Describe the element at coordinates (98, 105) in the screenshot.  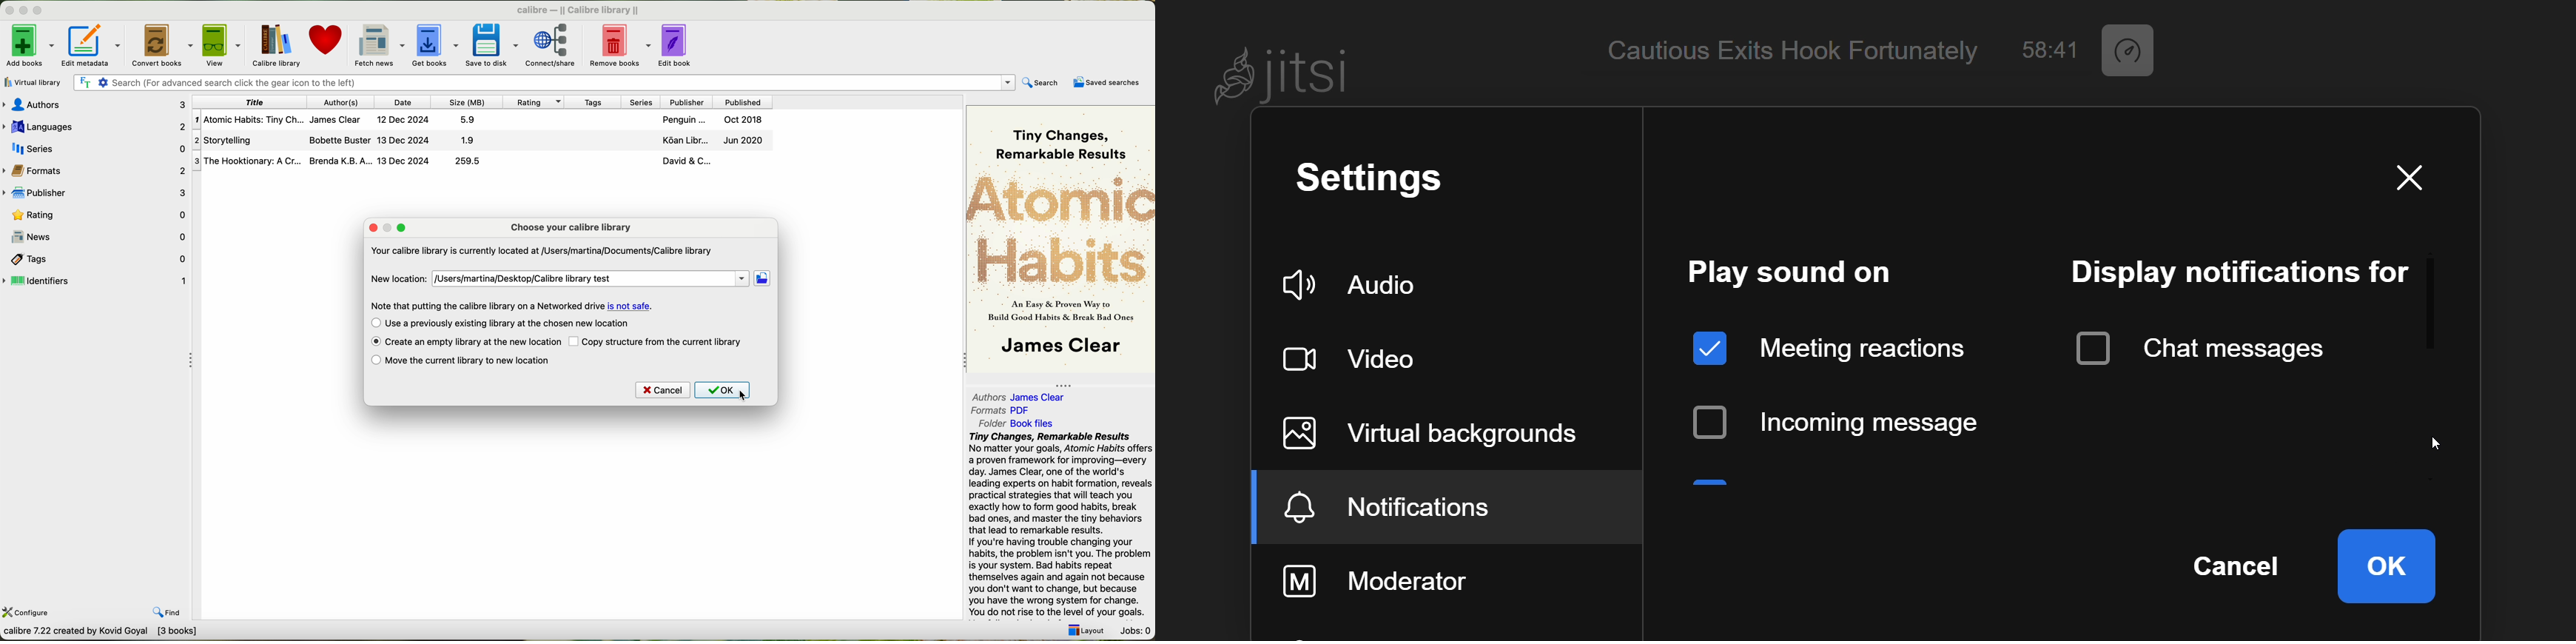
I see `authors` at that location.